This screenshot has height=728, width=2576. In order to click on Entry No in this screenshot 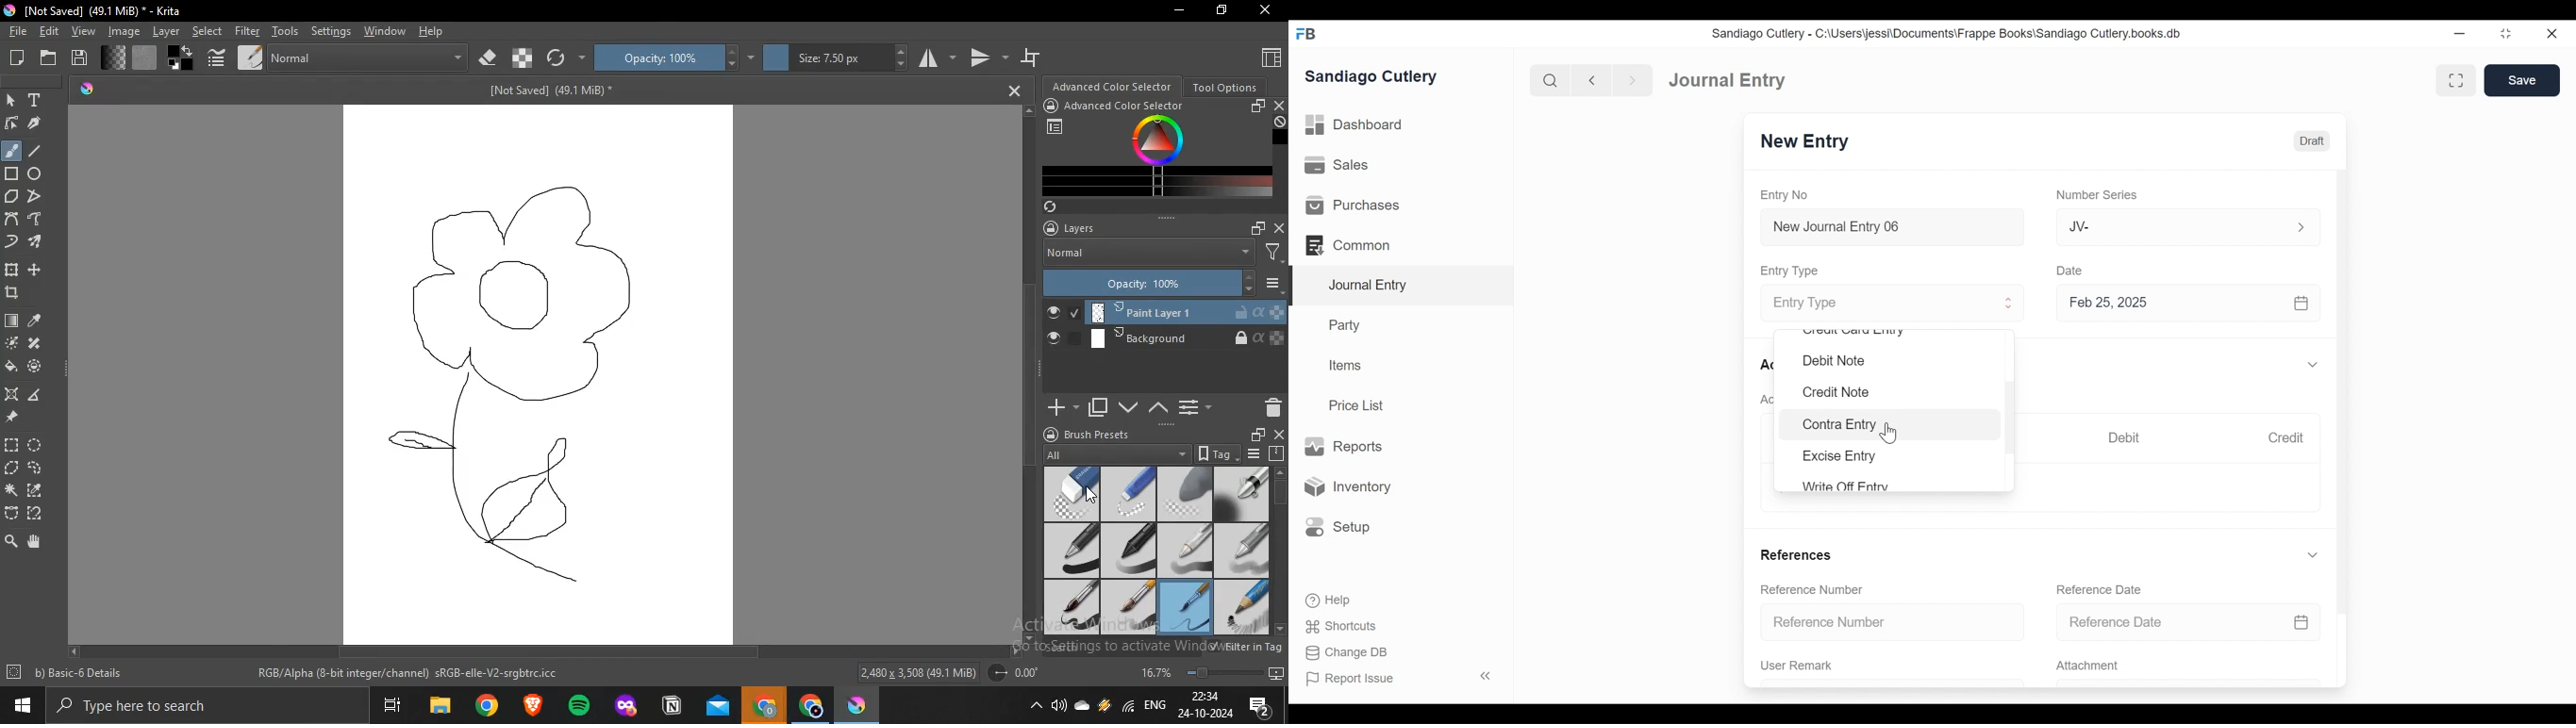, I will do `click(1785, 196)`.